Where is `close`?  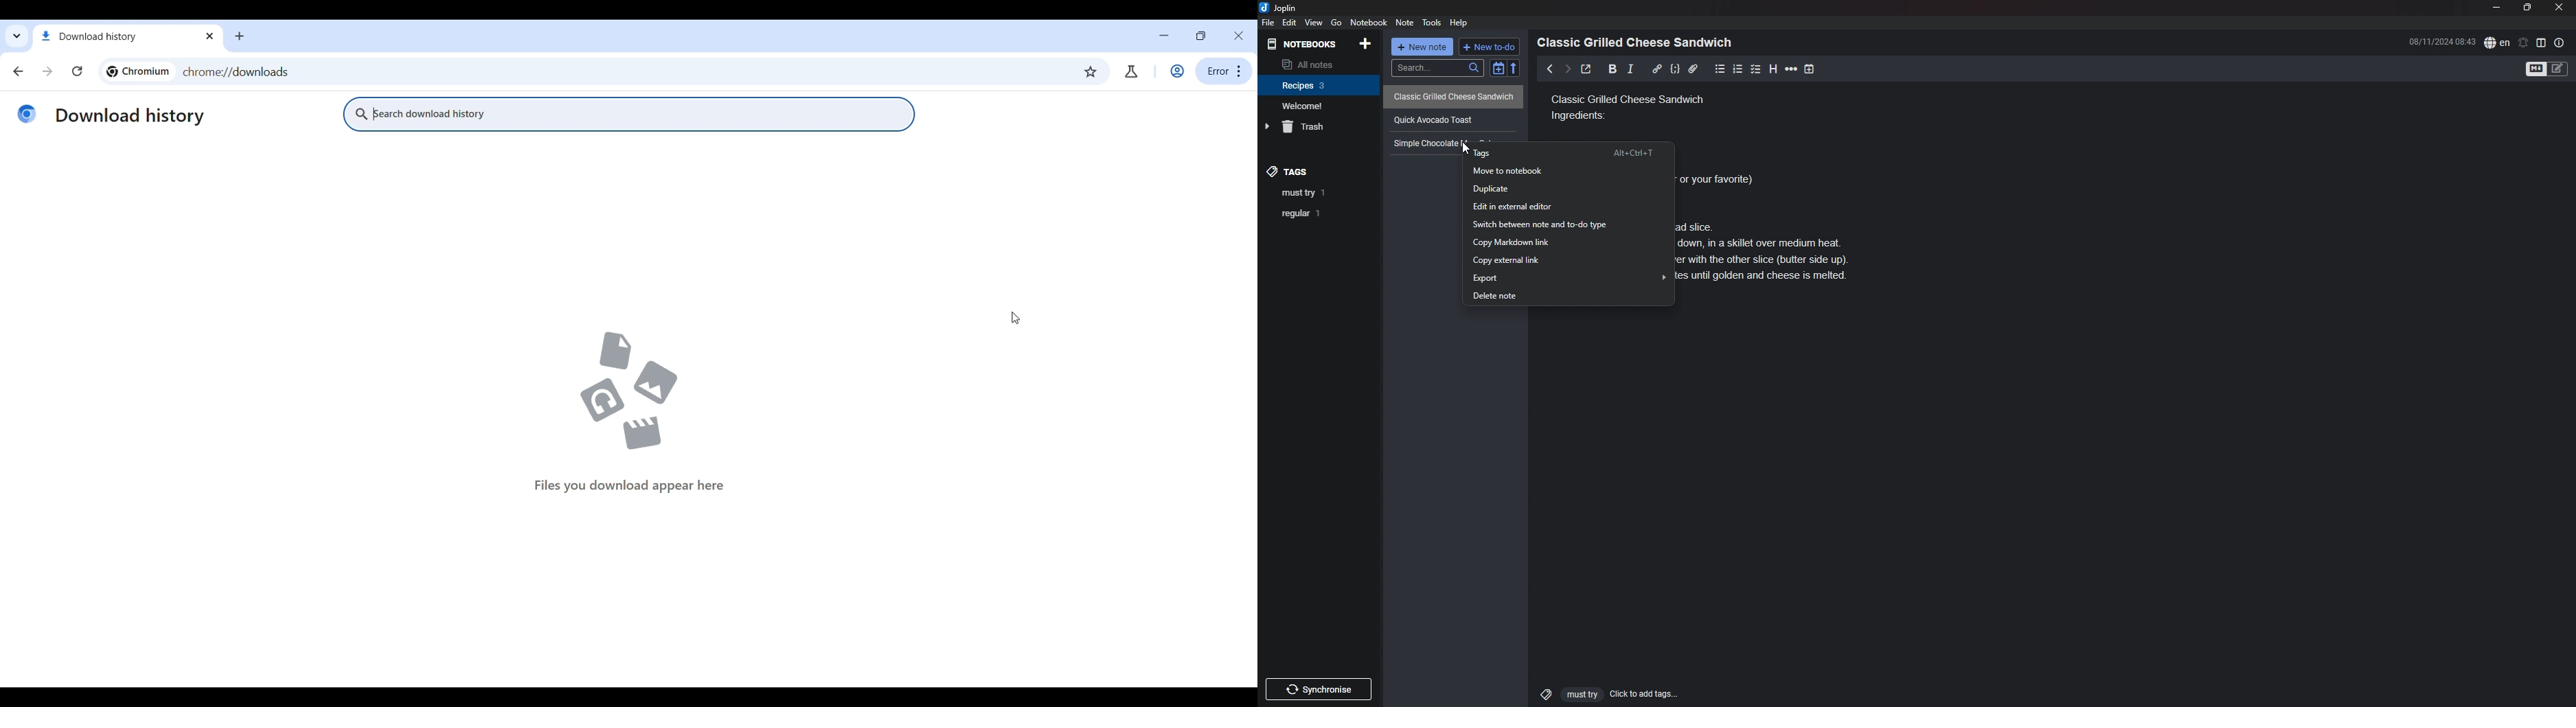 close is located at coordinates (2560, 7).